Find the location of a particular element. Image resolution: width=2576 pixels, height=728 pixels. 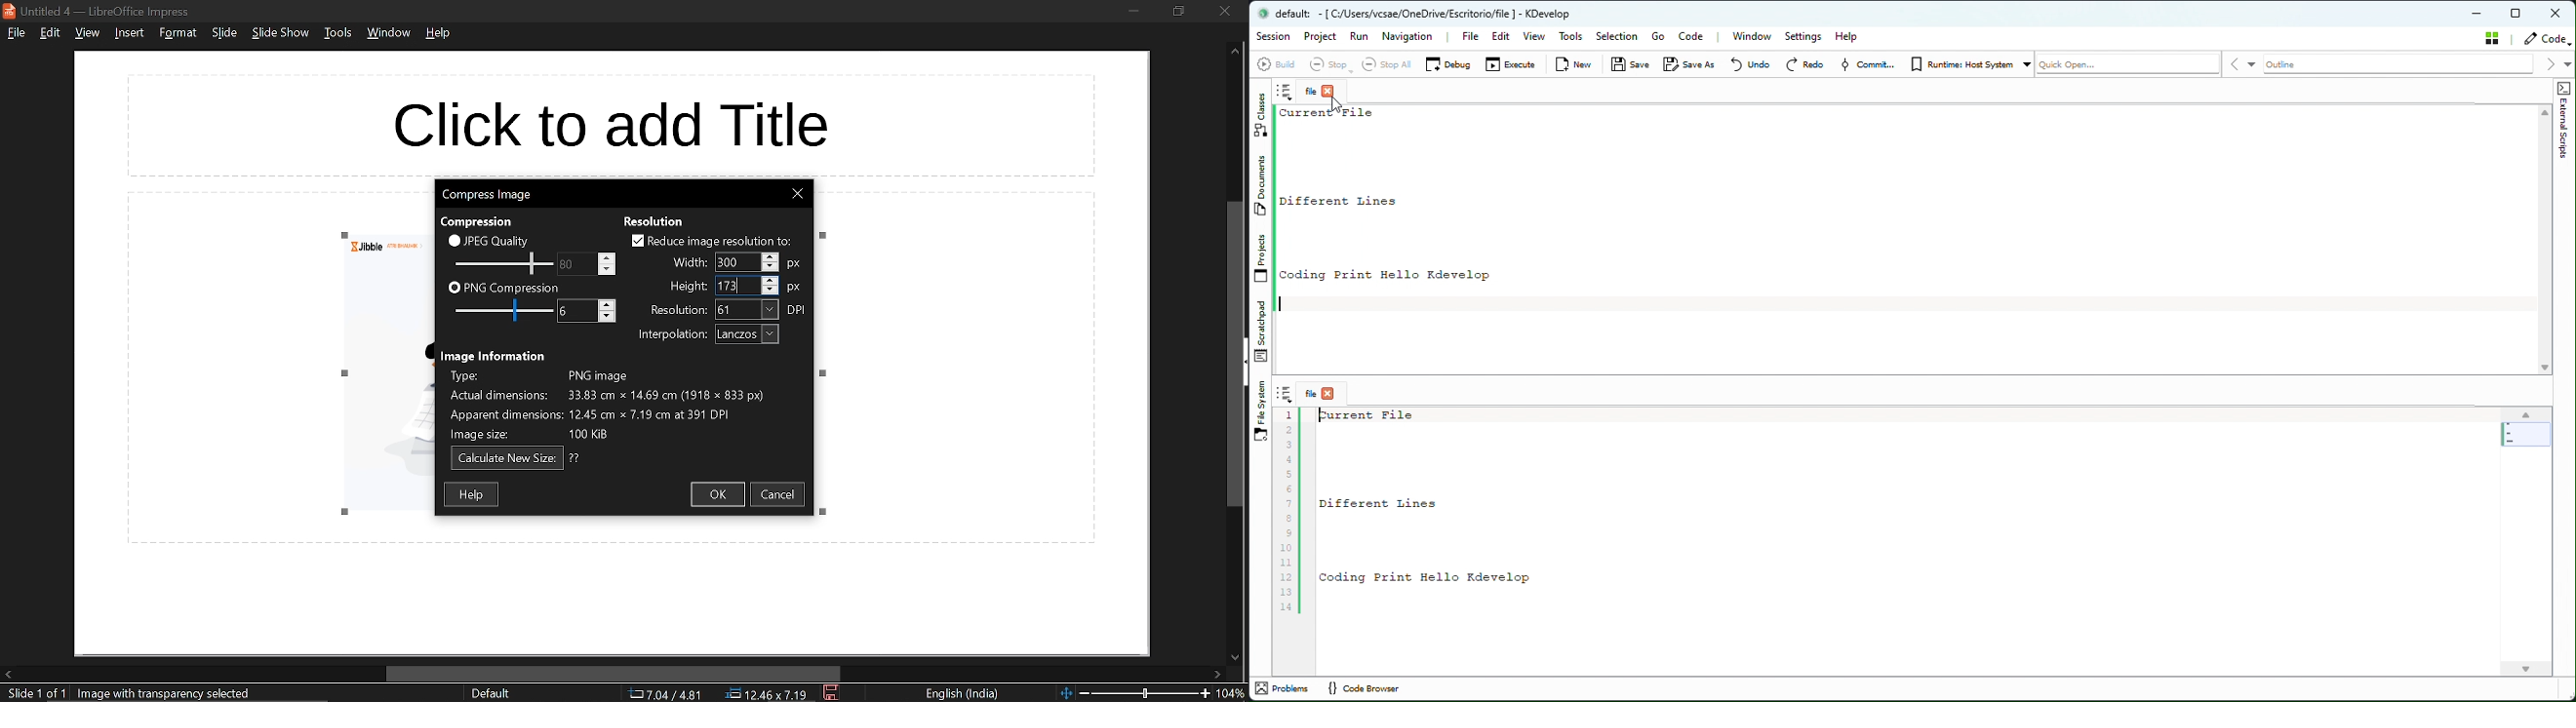

sheet style is located at coordinates (490, 694).